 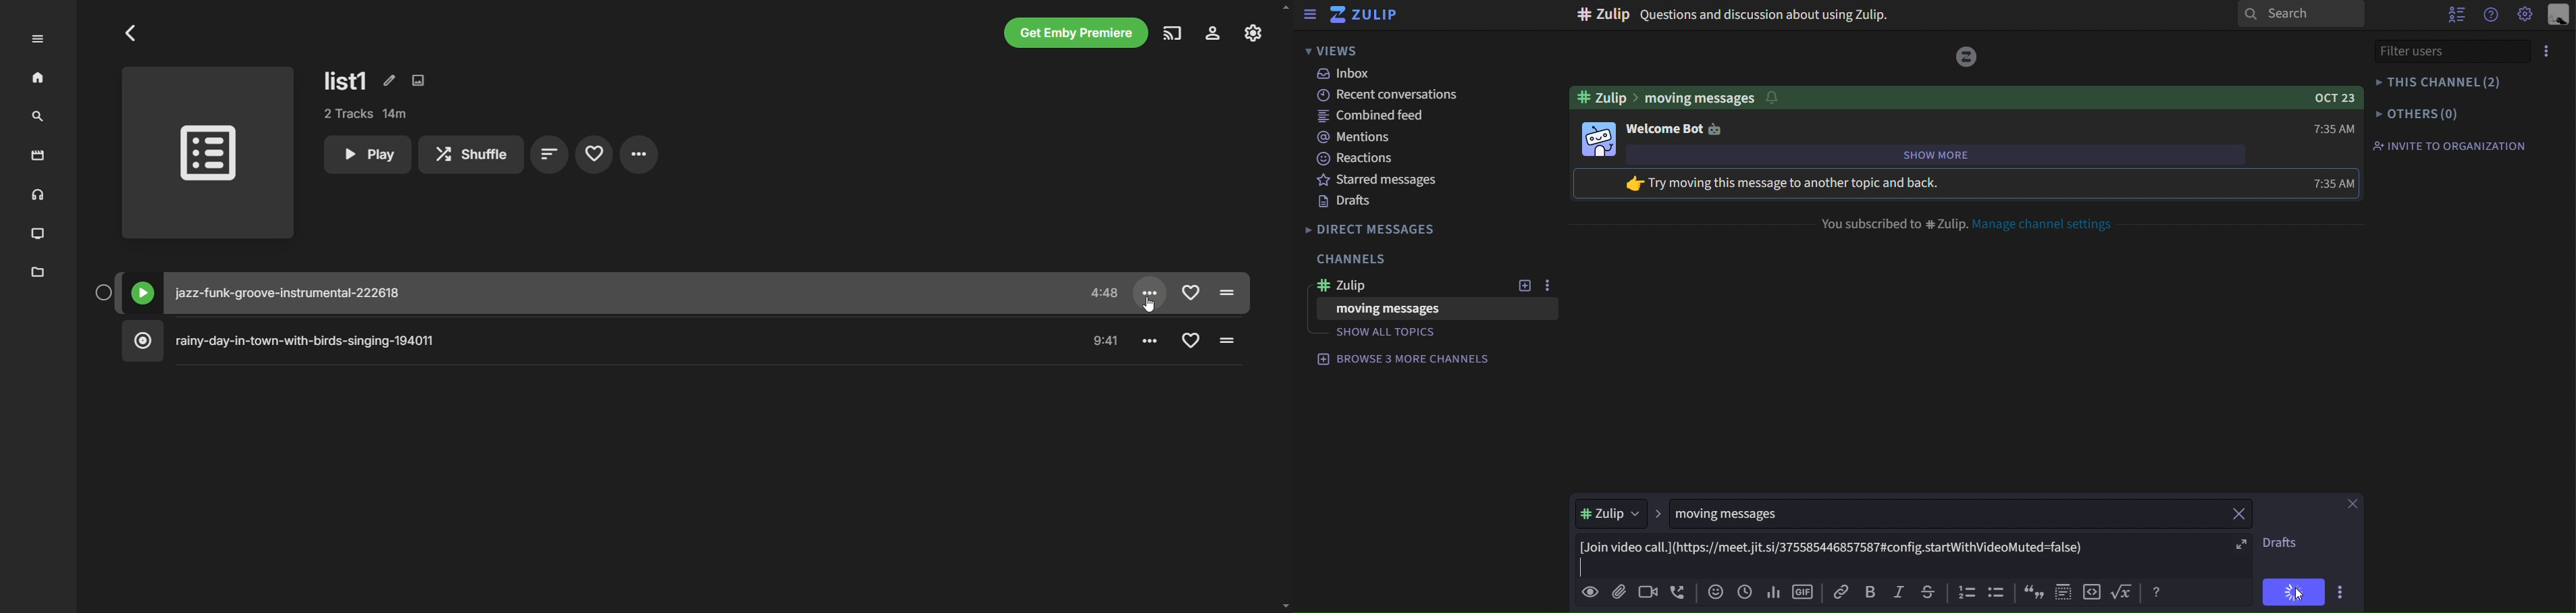 What do you see at coordinates (1371, 180) in the screenshot?
I see `starred messages` at bounding box center [1371, 180].